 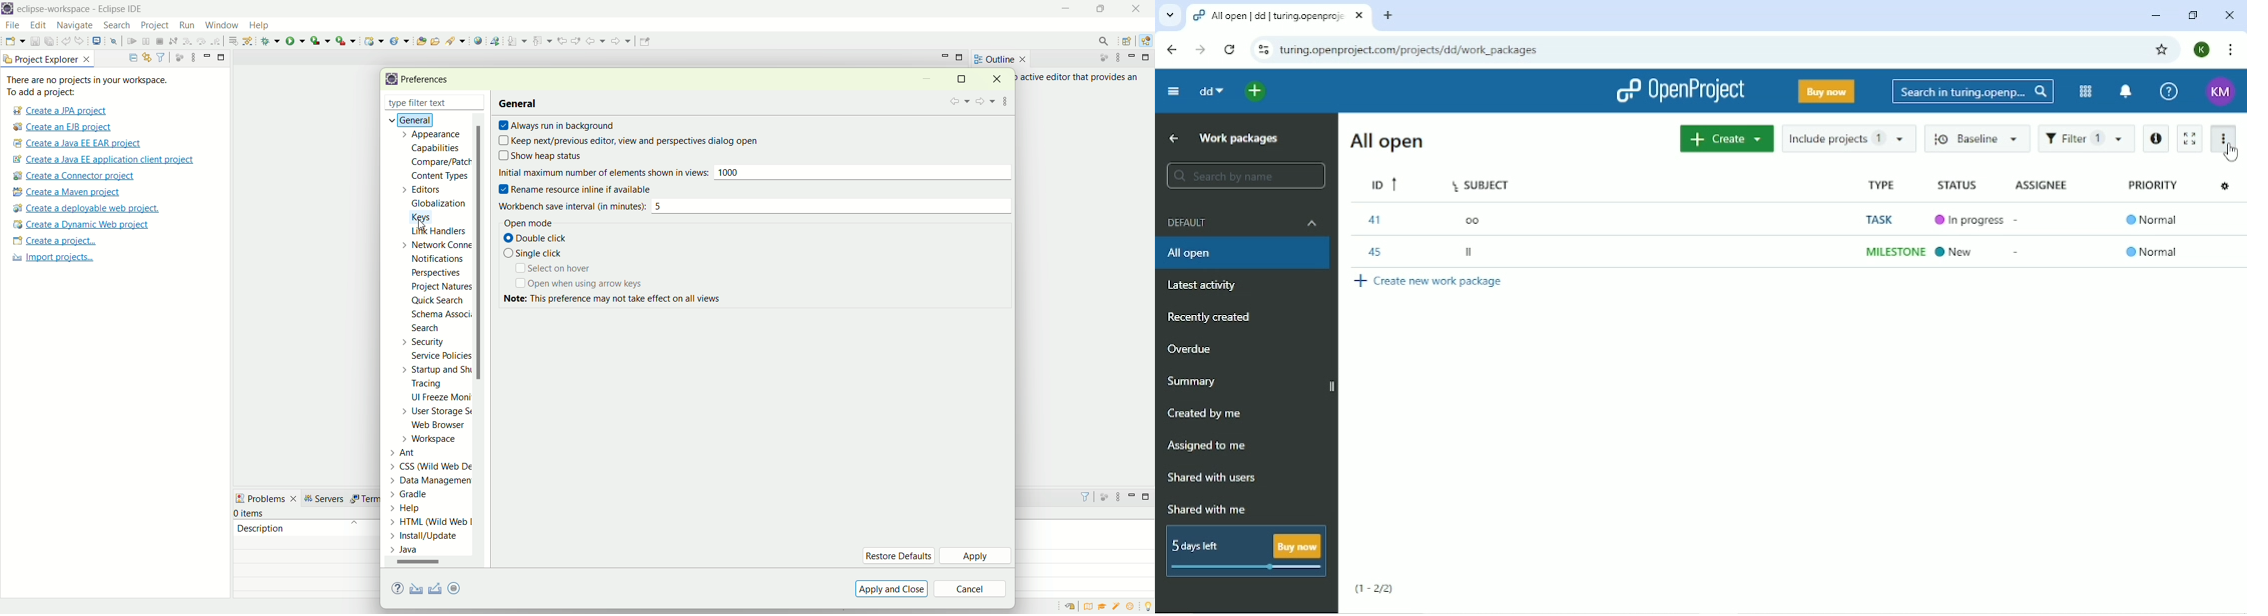 What do you see at coordinates (2155, 253) in the screenshot?
I see `Normal` at bounding box center [2155, 253].